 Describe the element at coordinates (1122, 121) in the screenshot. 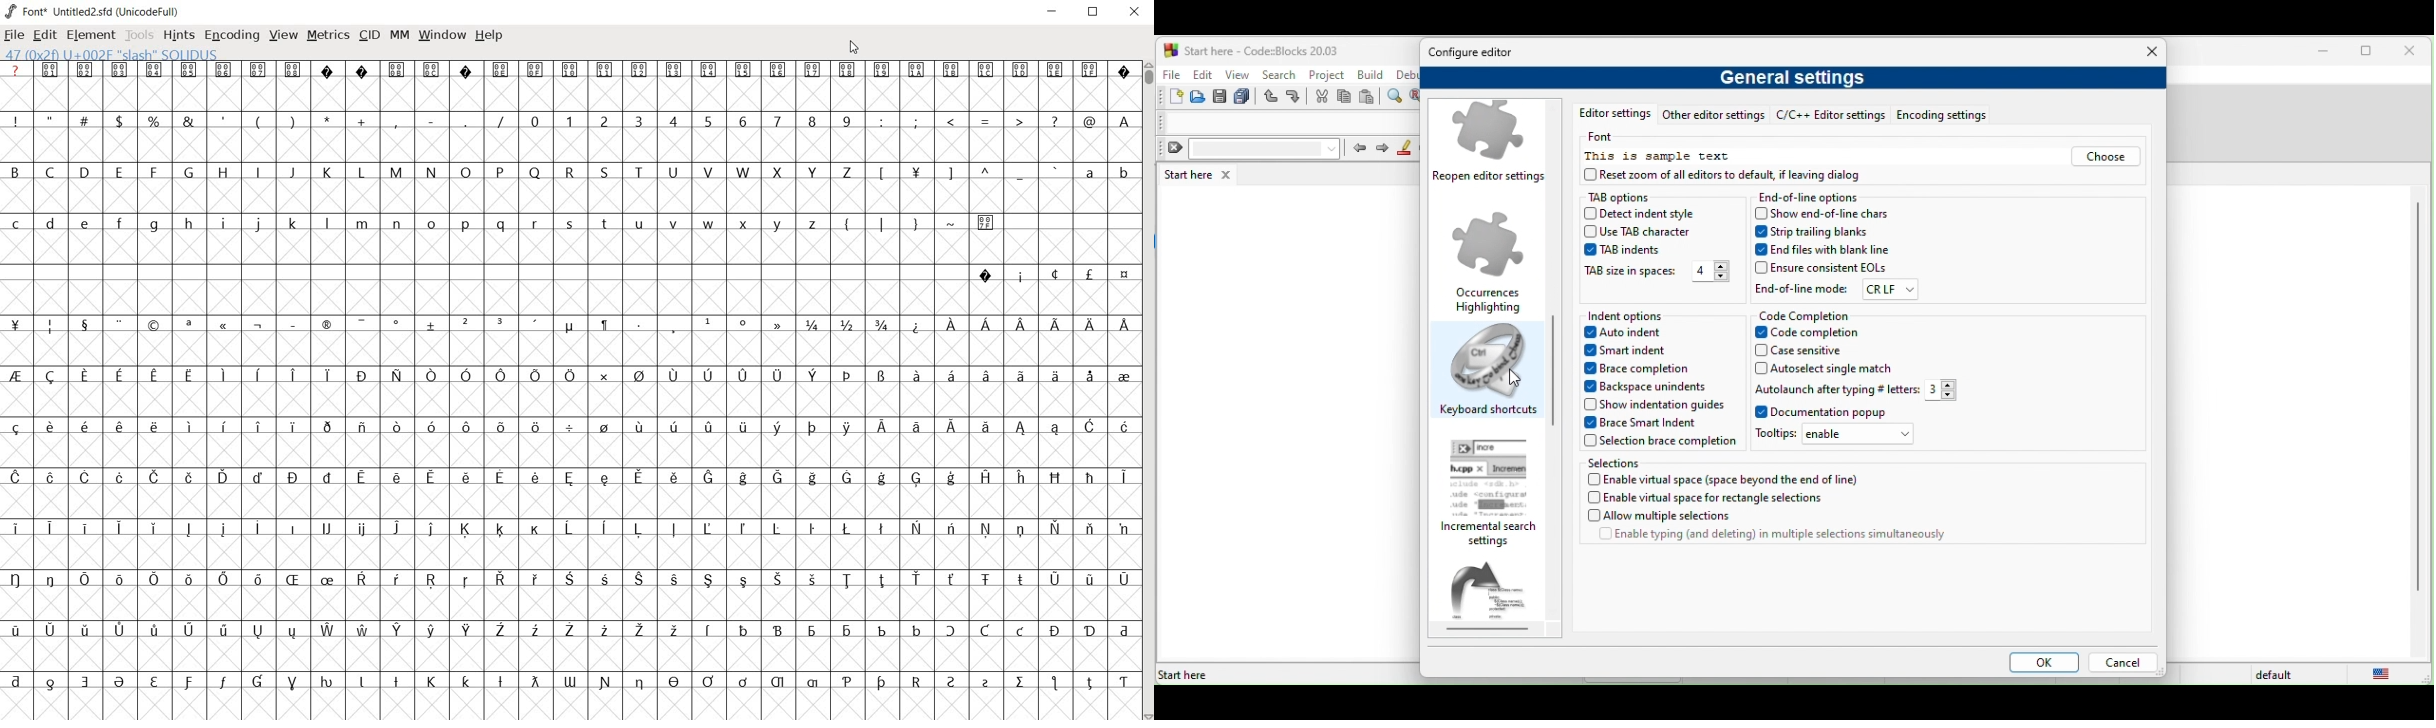

I see `A` at that location.